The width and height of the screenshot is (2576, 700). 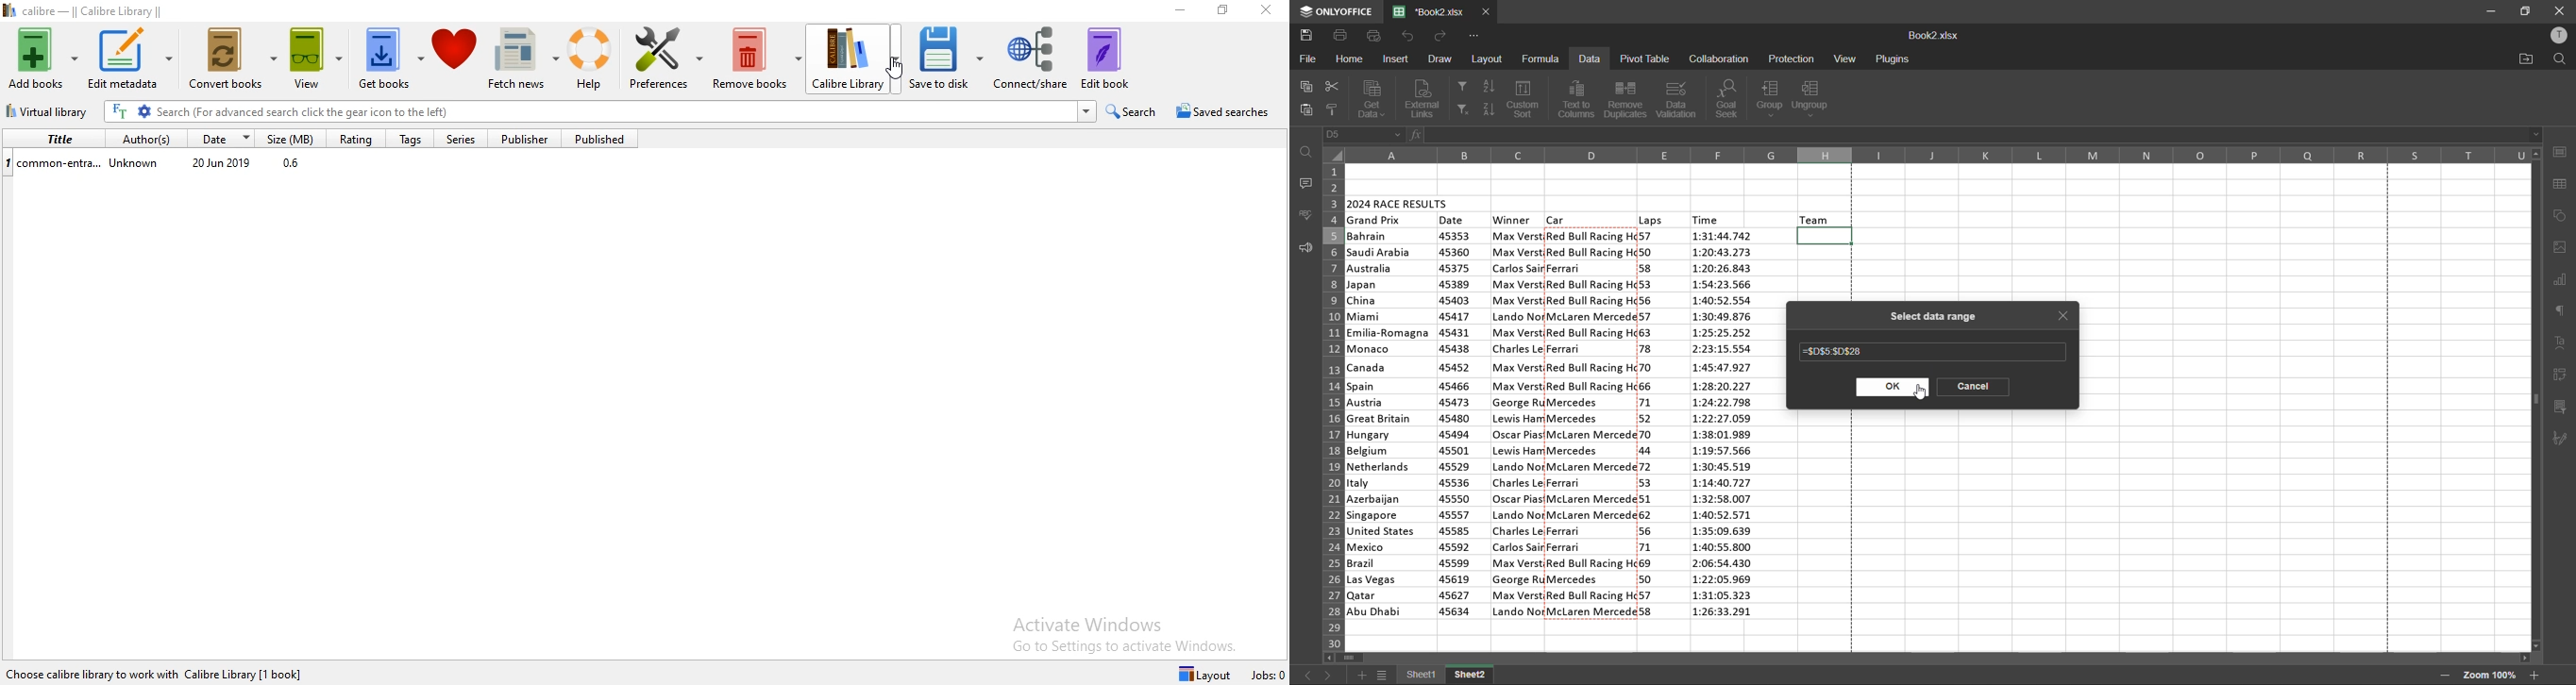 I want to click on shapes, so click(x=2561, y=216).